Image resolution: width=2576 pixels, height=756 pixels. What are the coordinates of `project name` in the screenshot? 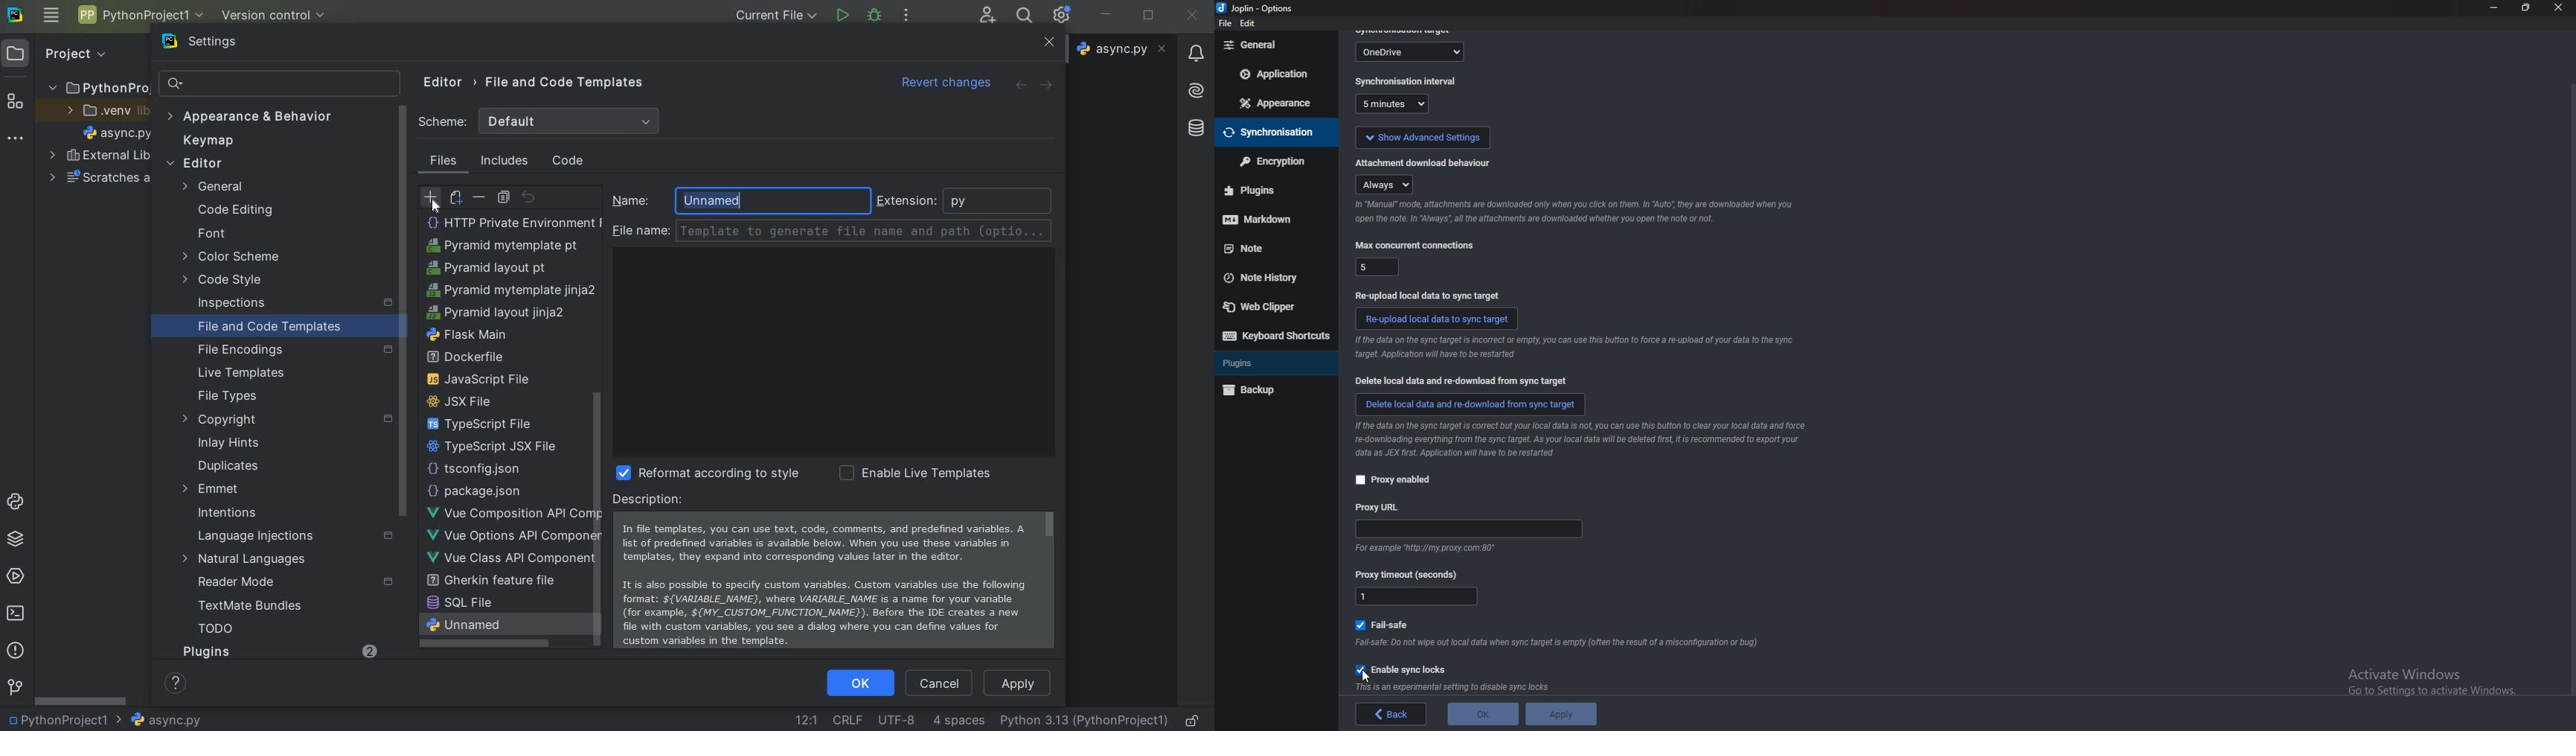 It's located at (140, 15).